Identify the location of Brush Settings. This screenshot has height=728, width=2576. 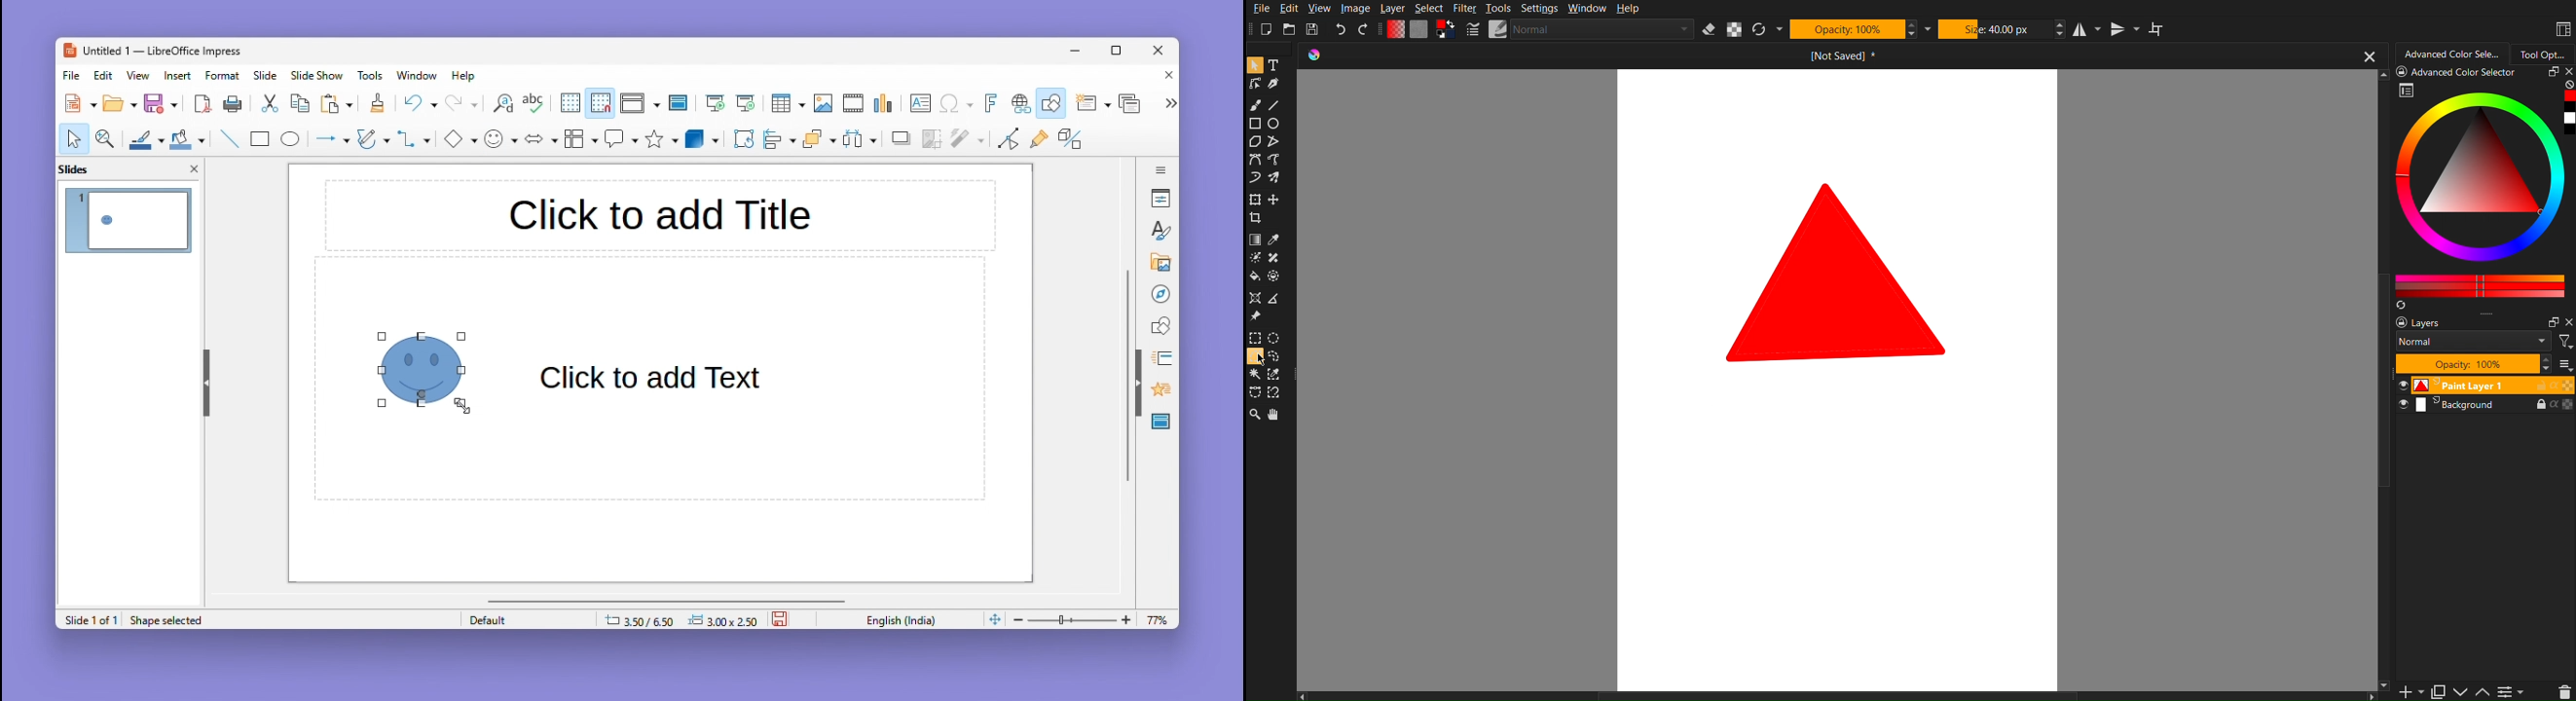
(1575, 31).